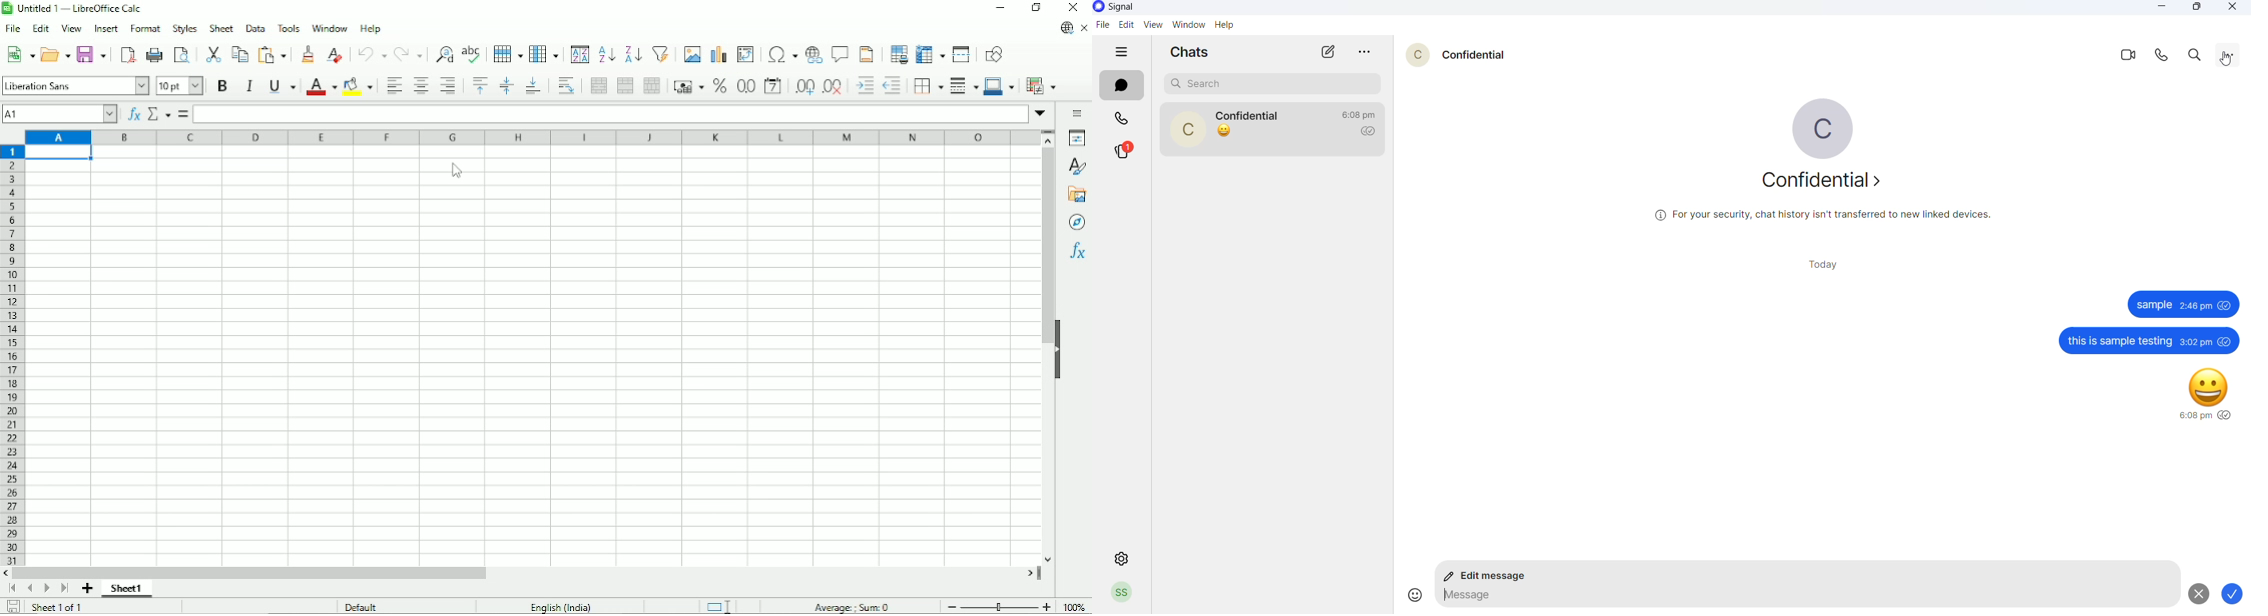 The width and height of the screenshot is (2268, 616). Describe the element at coordinates (1042, 85) in the screenshot. I see `Conditional` at that location.